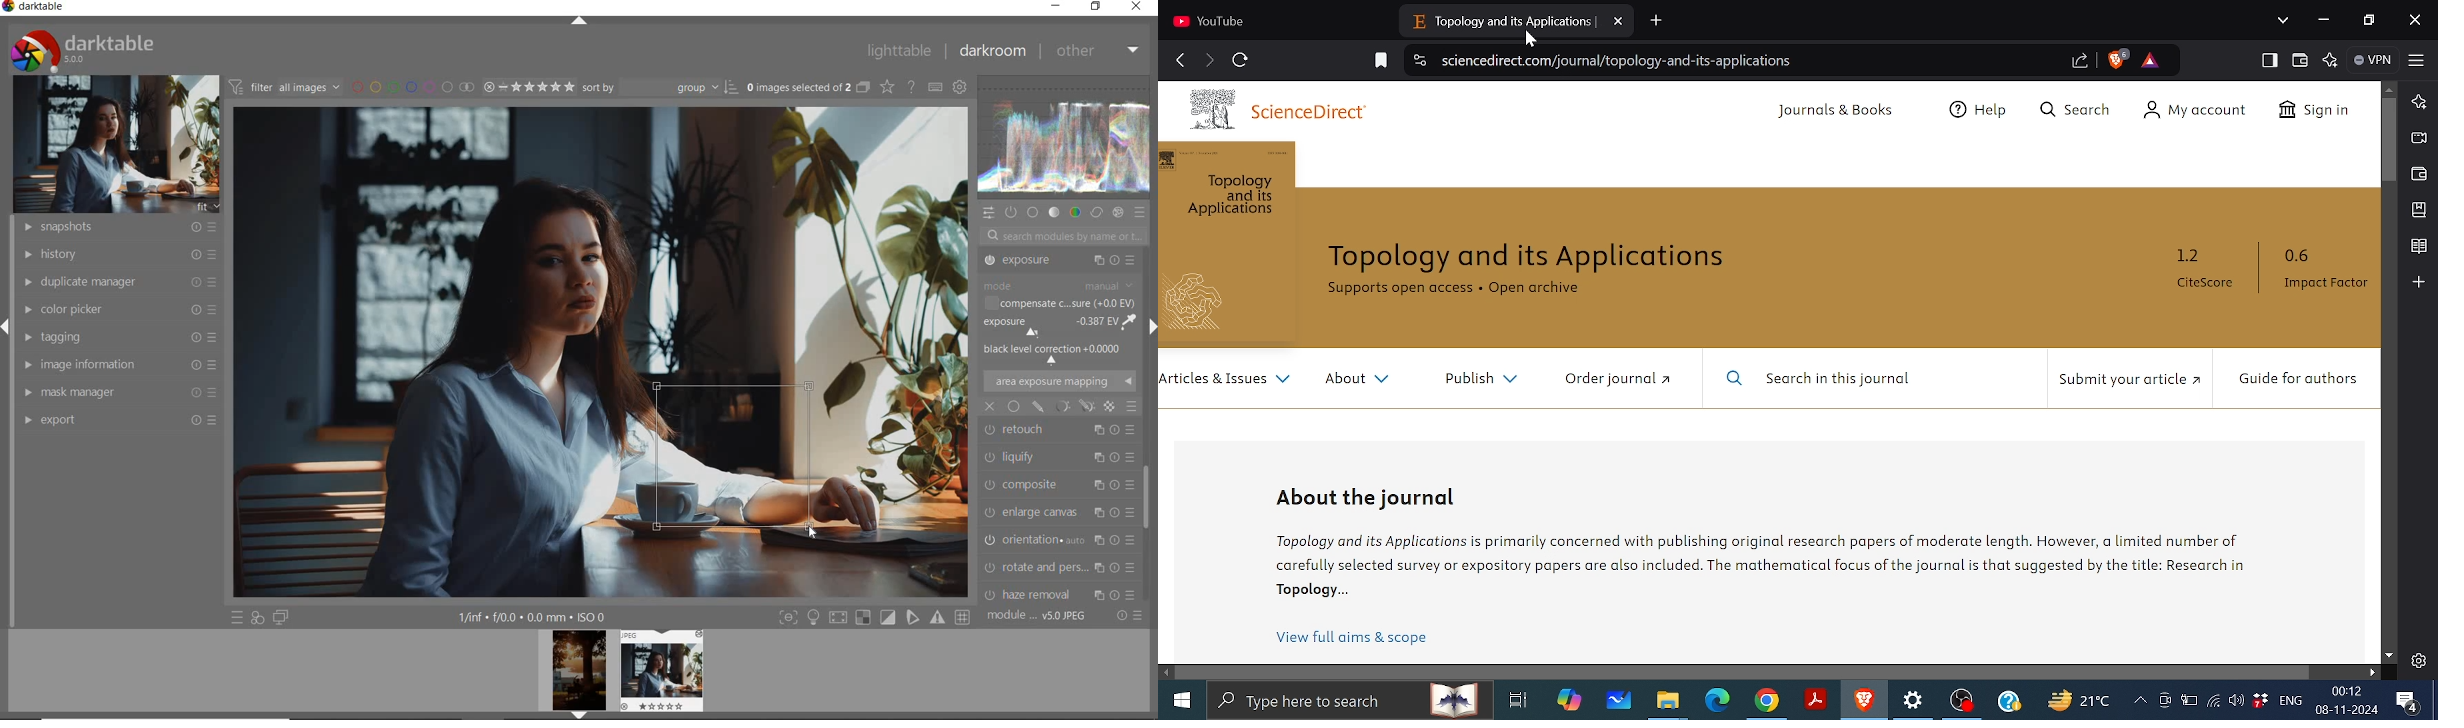 This screenshot has width=2464, height=728. Describe the element at coordinates (81, 49) in the screenshot. I see `SYSTEM LOGO & NAME` at that location.